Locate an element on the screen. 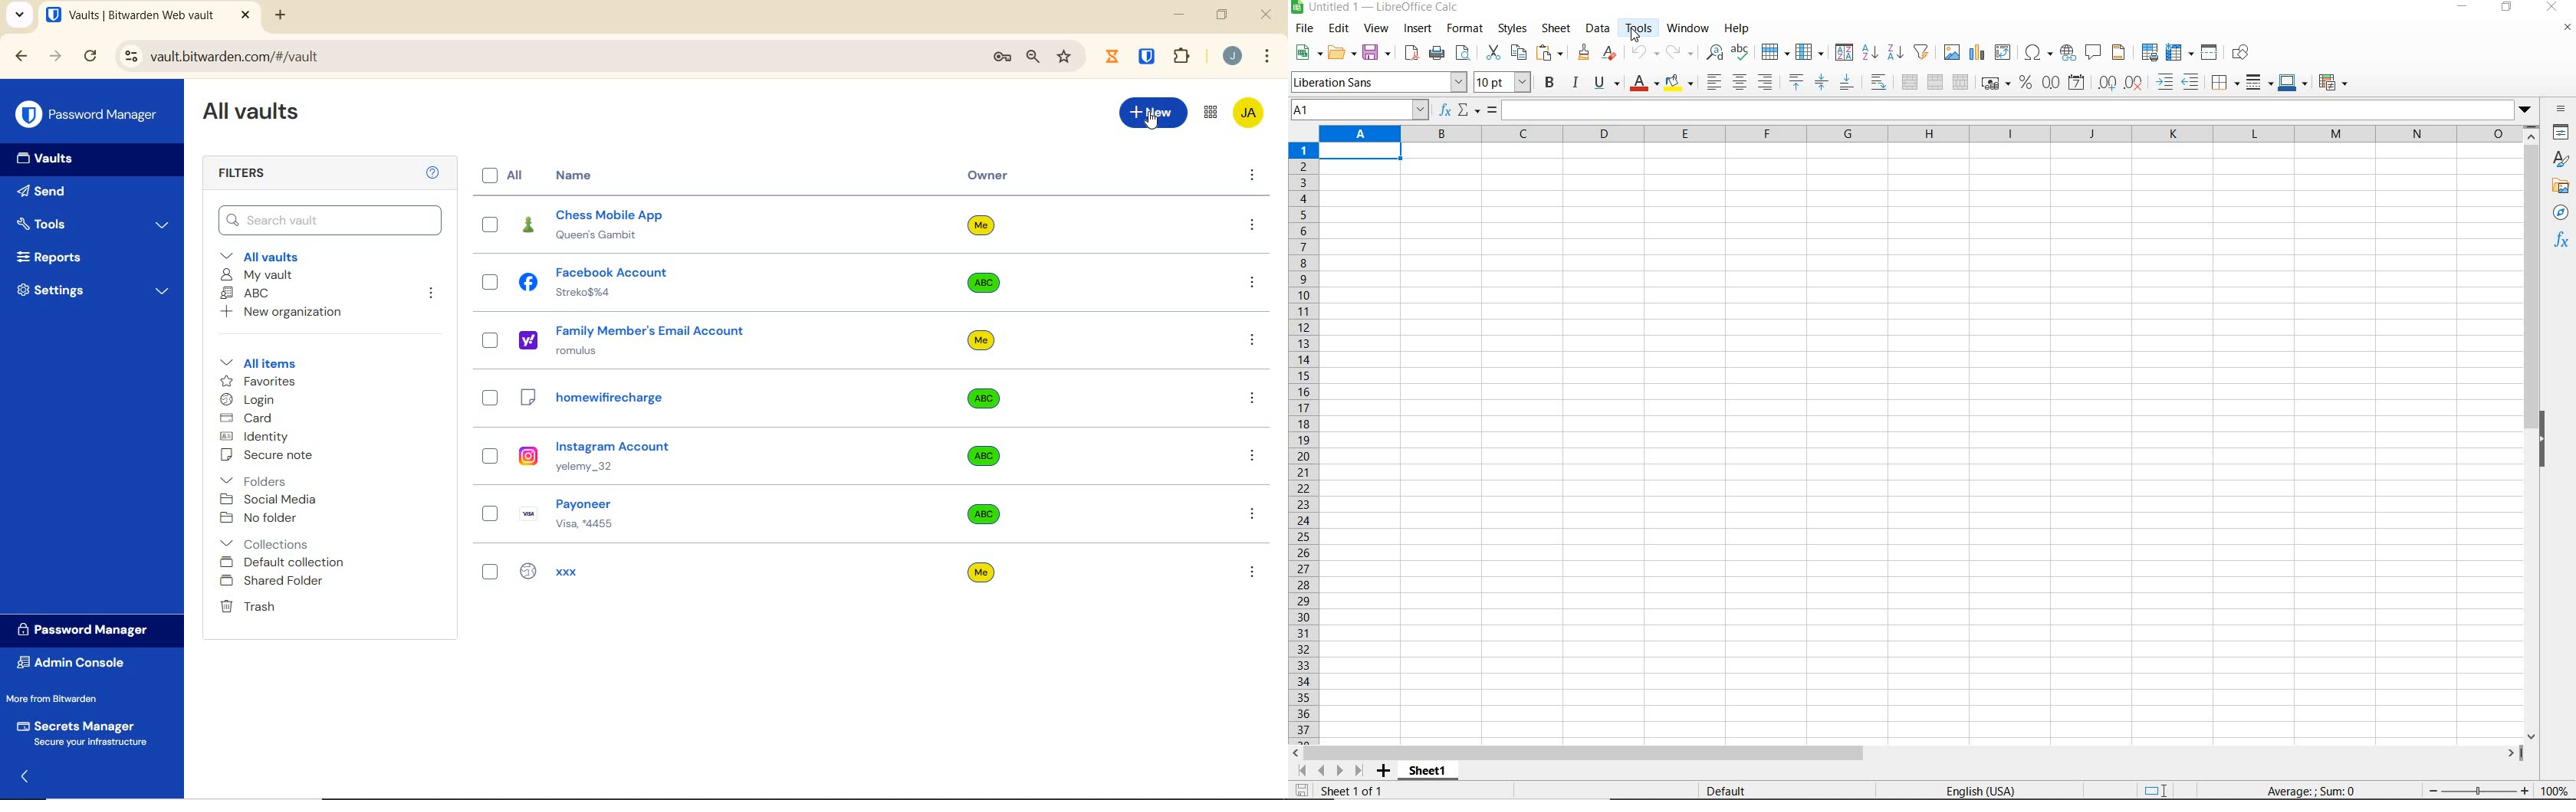  card is located at coordinates (248, 418).